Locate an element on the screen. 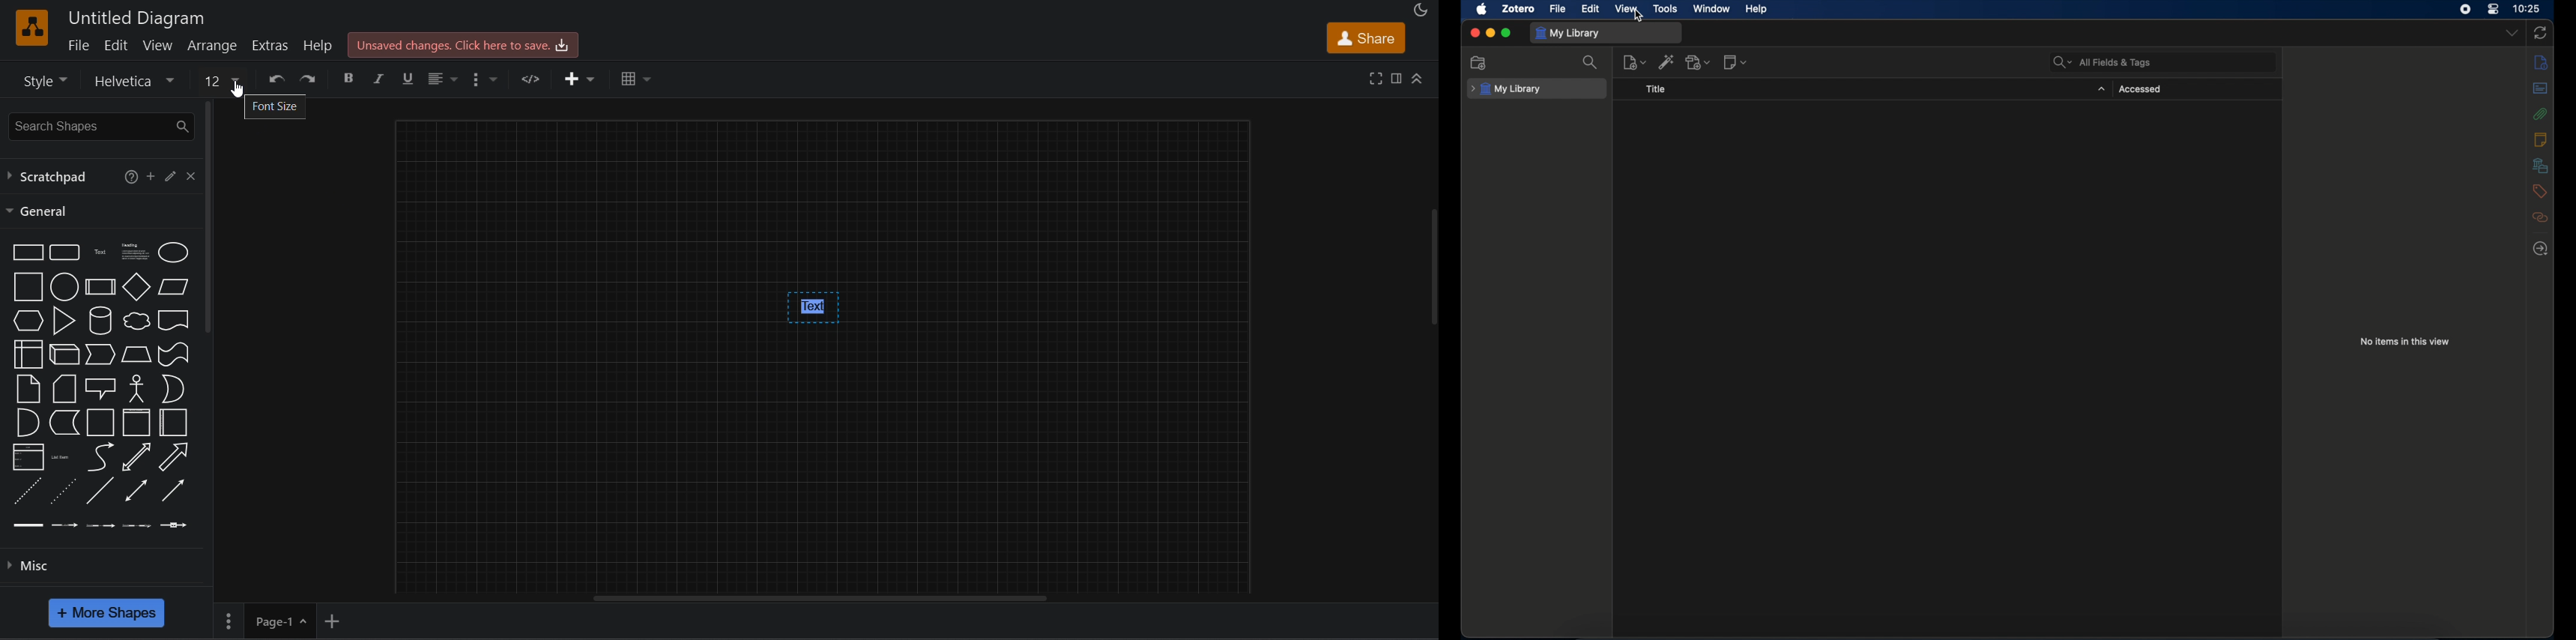  Line is located at coordinates (100, 490).